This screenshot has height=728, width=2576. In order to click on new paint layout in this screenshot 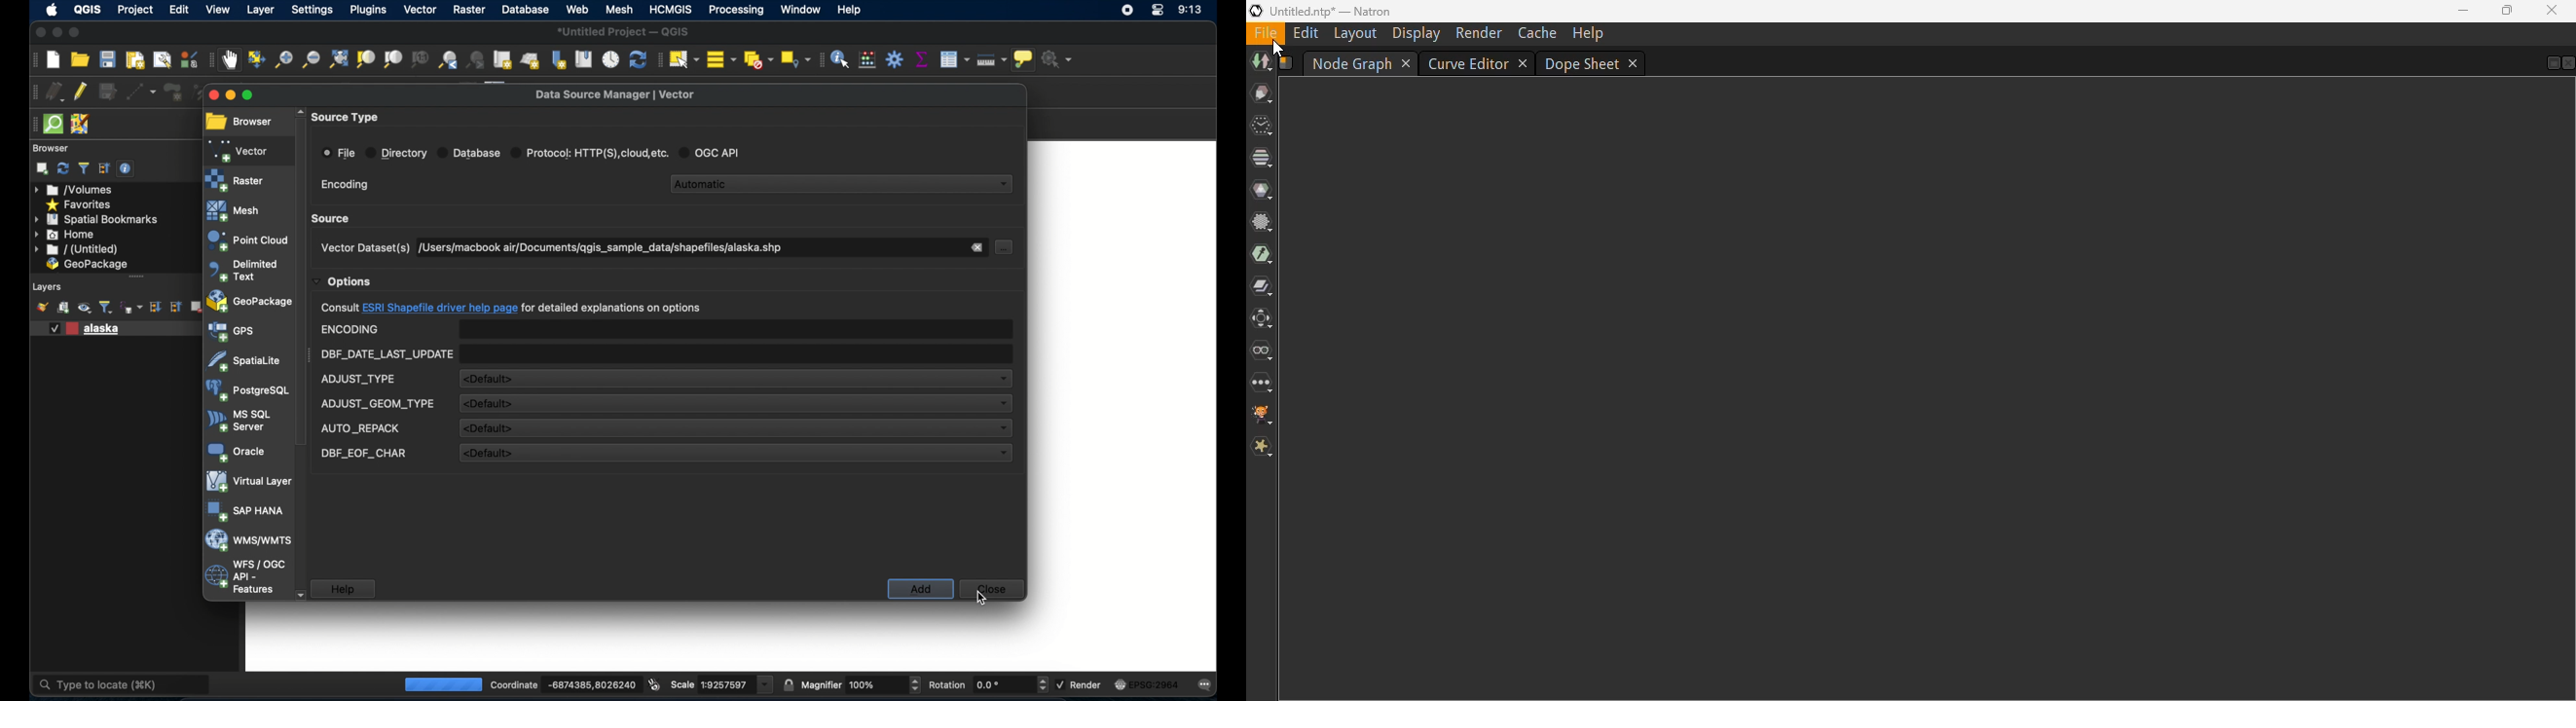, I will do `click(135, 59)`.